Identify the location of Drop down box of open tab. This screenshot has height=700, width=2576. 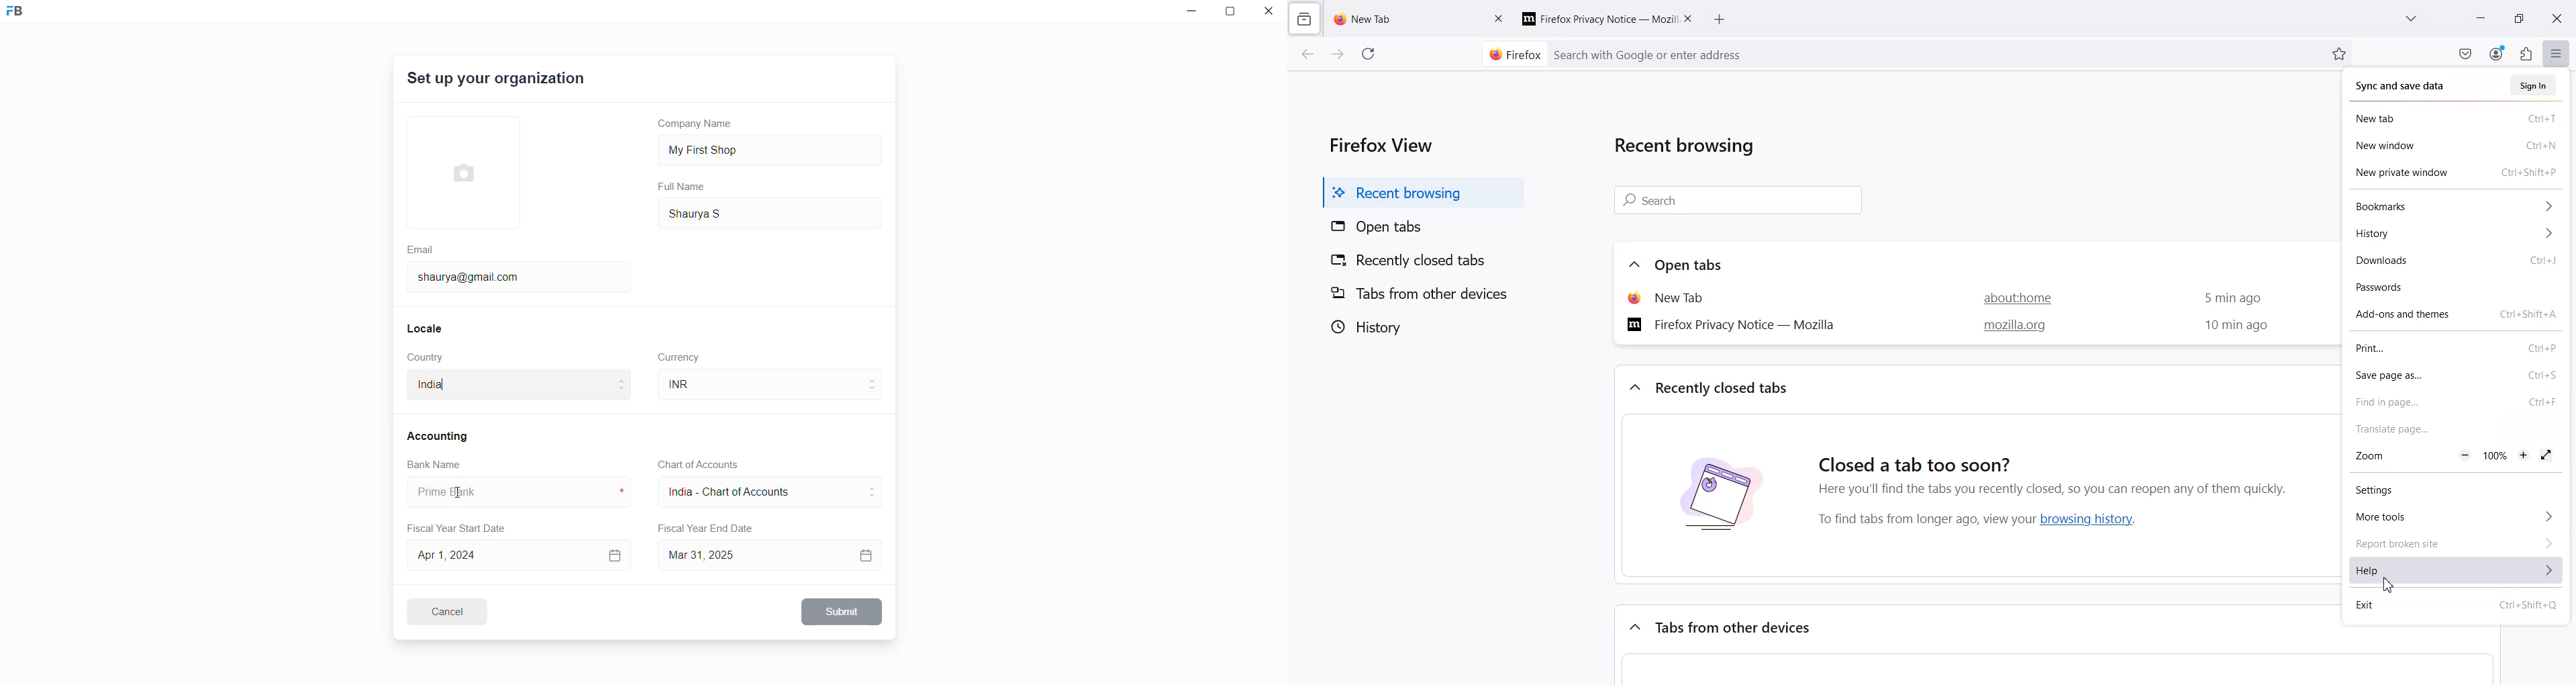
(1631, 265).